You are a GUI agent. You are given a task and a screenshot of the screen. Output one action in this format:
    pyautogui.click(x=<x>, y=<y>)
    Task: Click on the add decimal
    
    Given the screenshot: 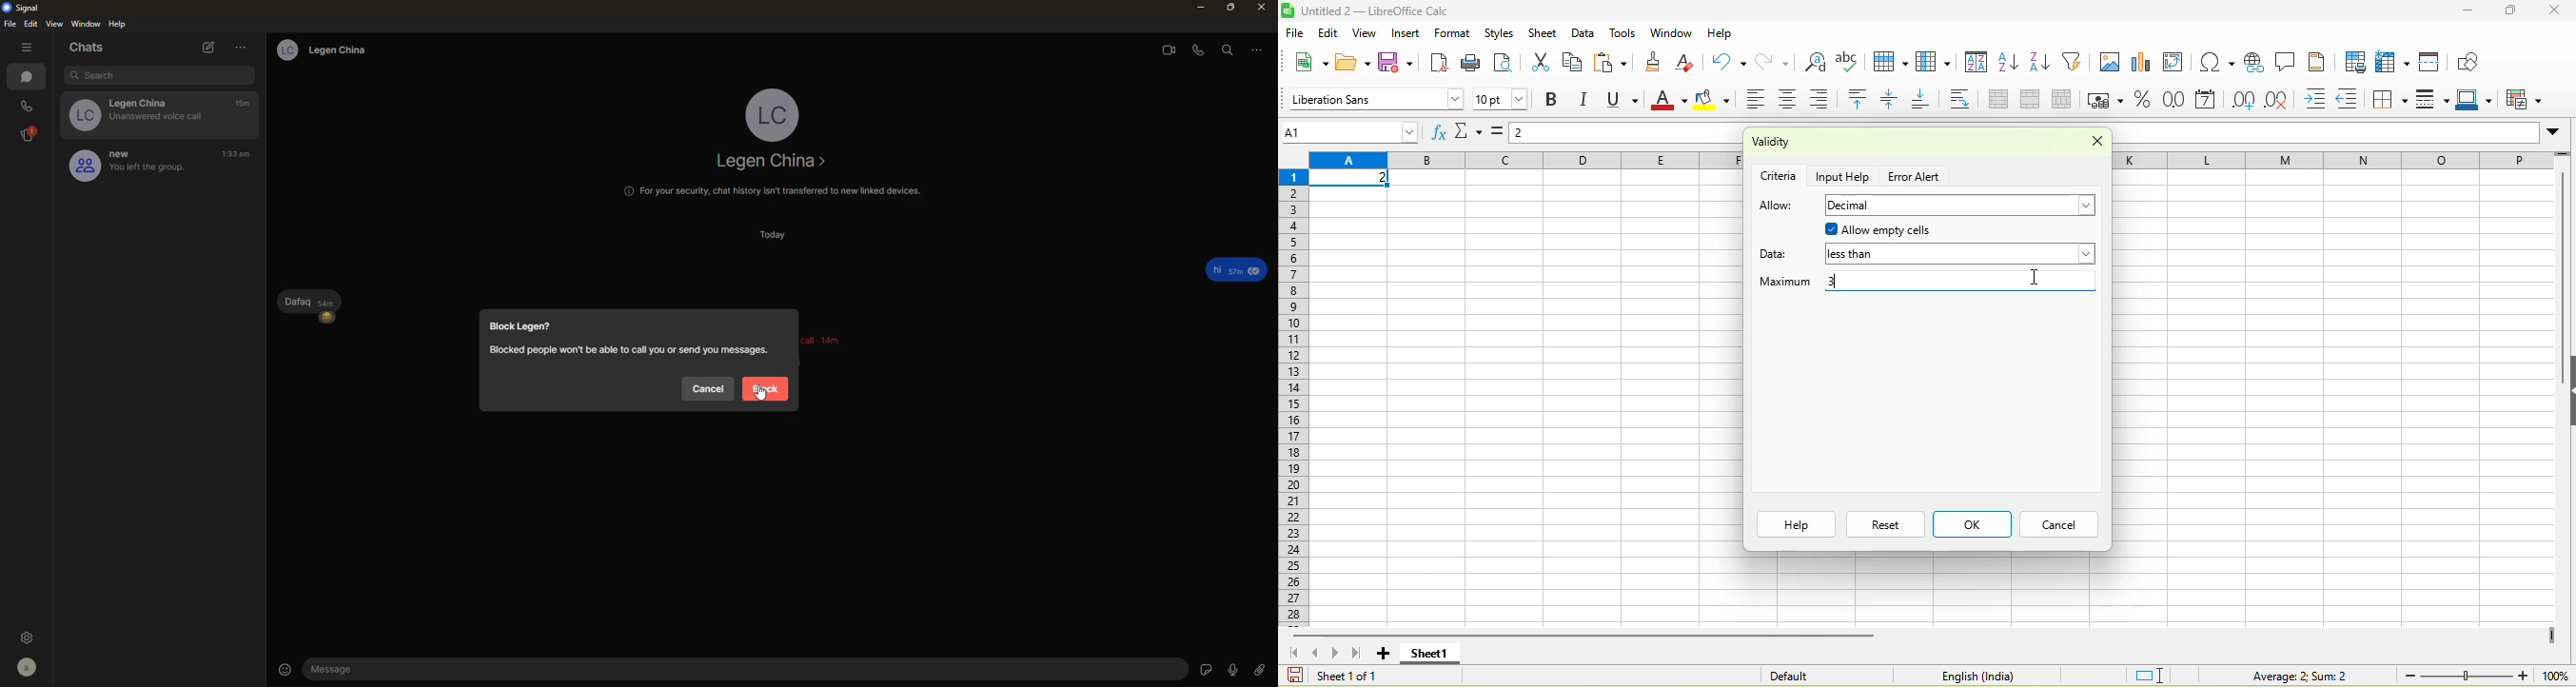 What is the action you would take?
    pyautogui.click(x=2244, y=100)
    